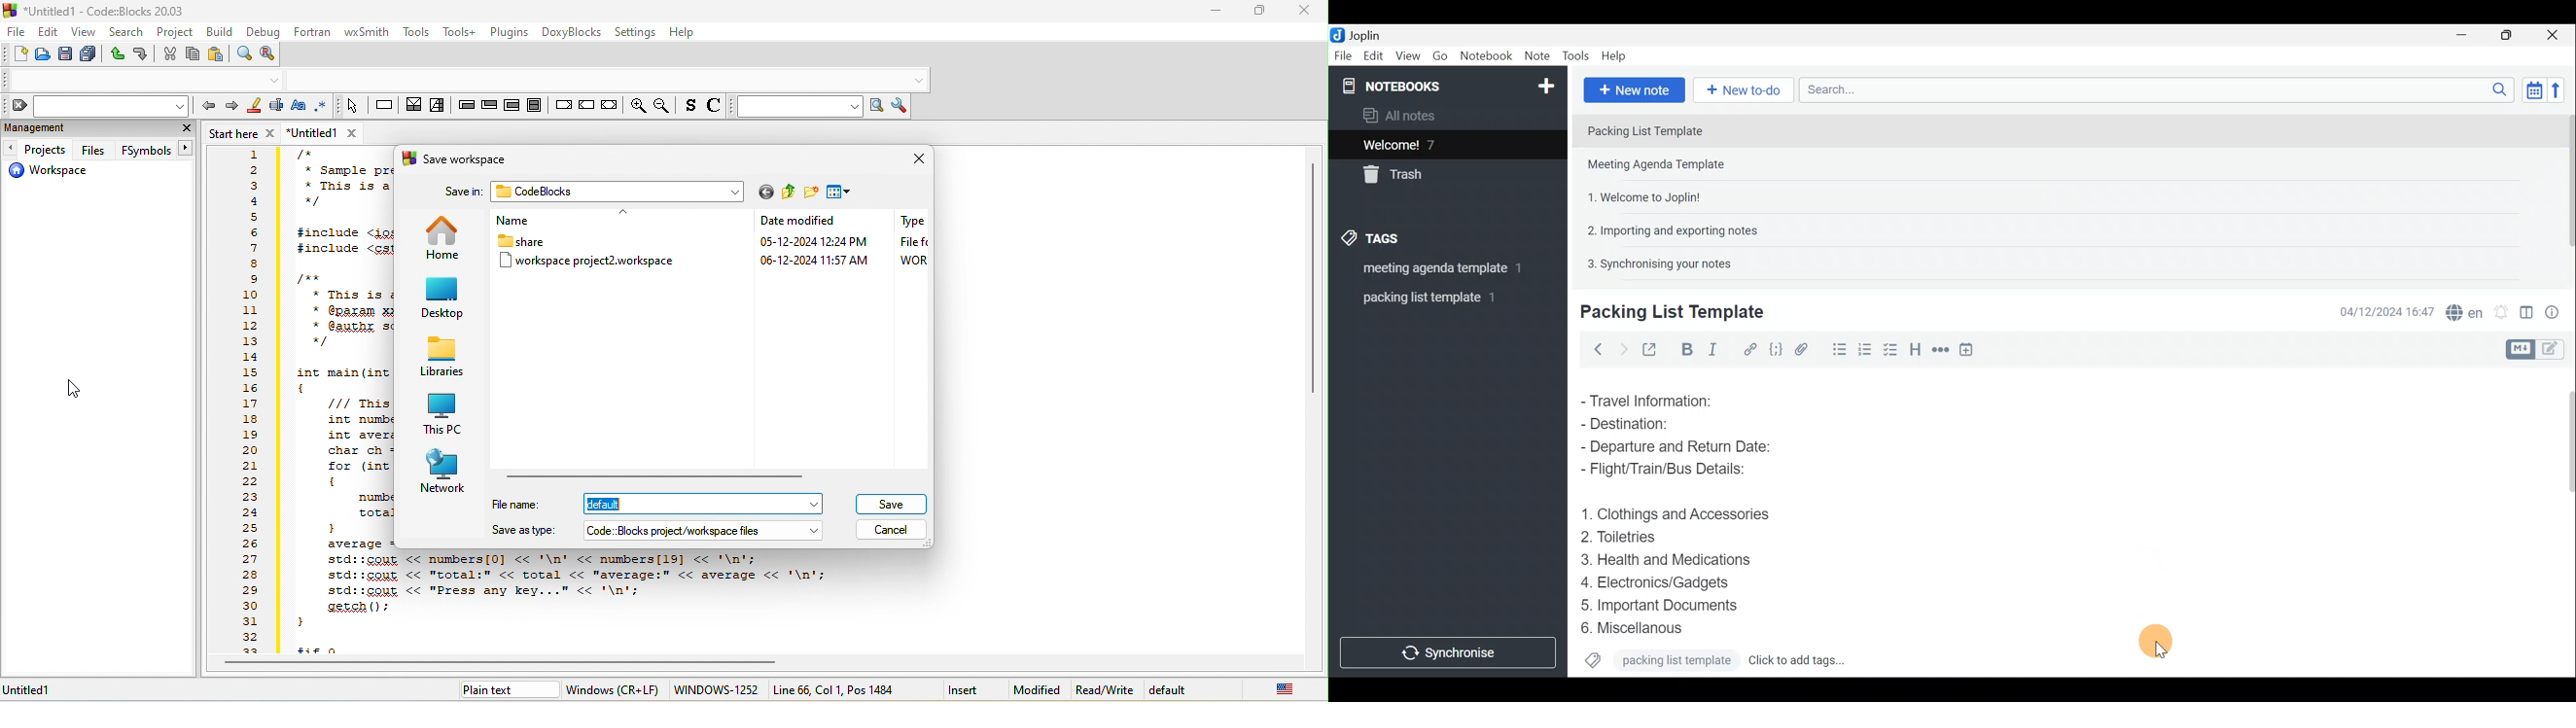 This screenshot has height=728, width=2576. Describe the element at coordinates (1678, 514) in the screenshot. I see `Clothings and Accessories` at that location.